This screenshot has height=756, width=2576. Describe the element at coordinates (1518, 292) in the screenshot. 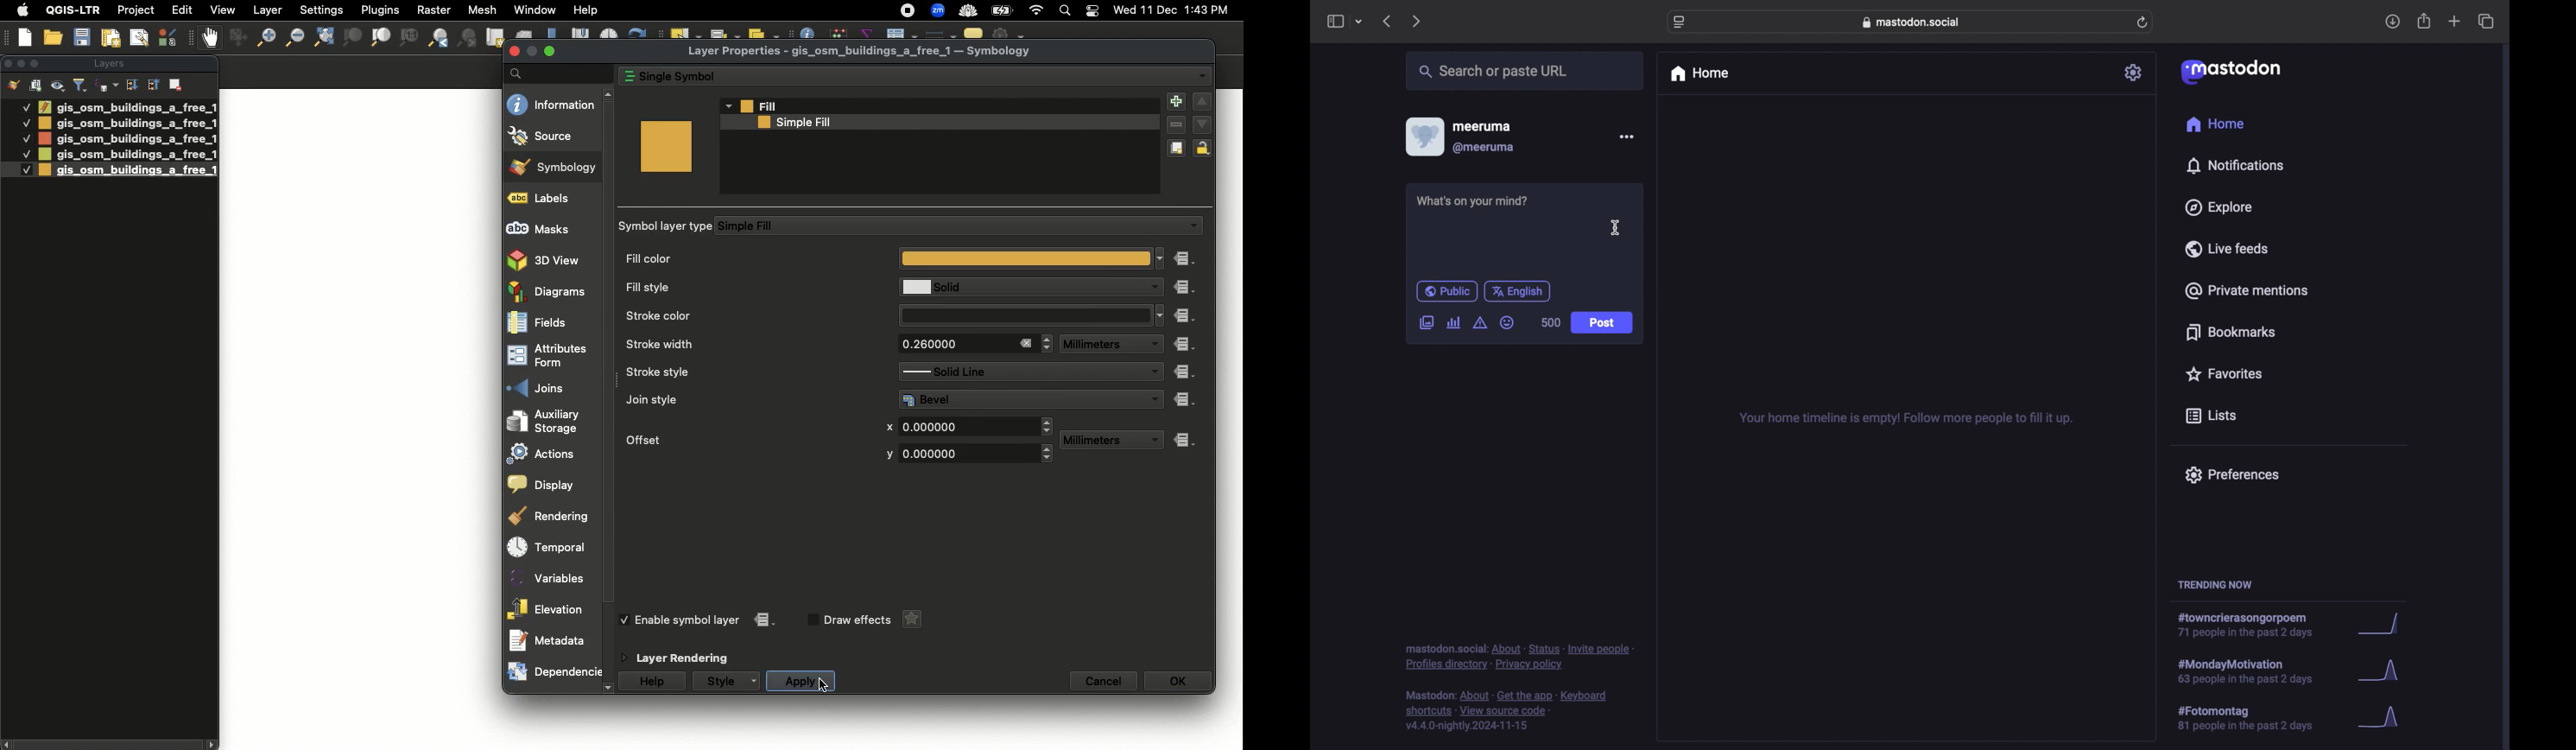

I see `english` at that location.